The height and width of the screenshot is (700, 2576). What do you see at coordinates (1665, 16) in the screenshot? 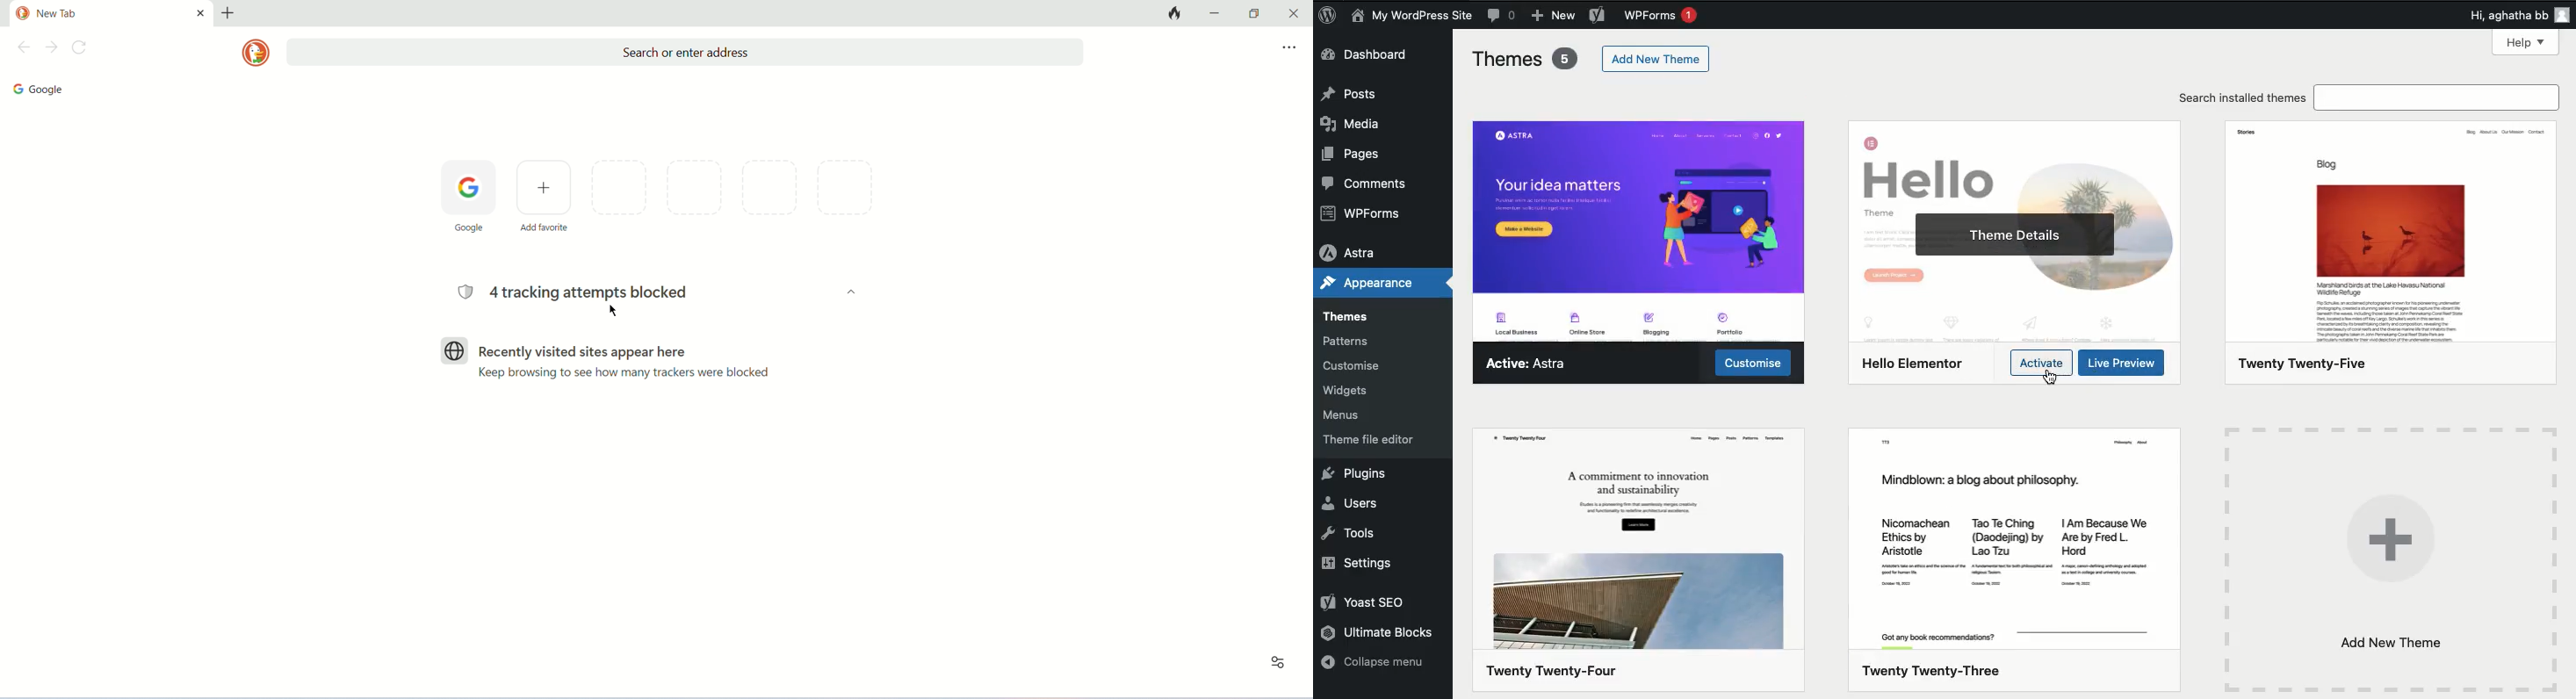
I see `WPForms` at bounding box center [1665, 16].